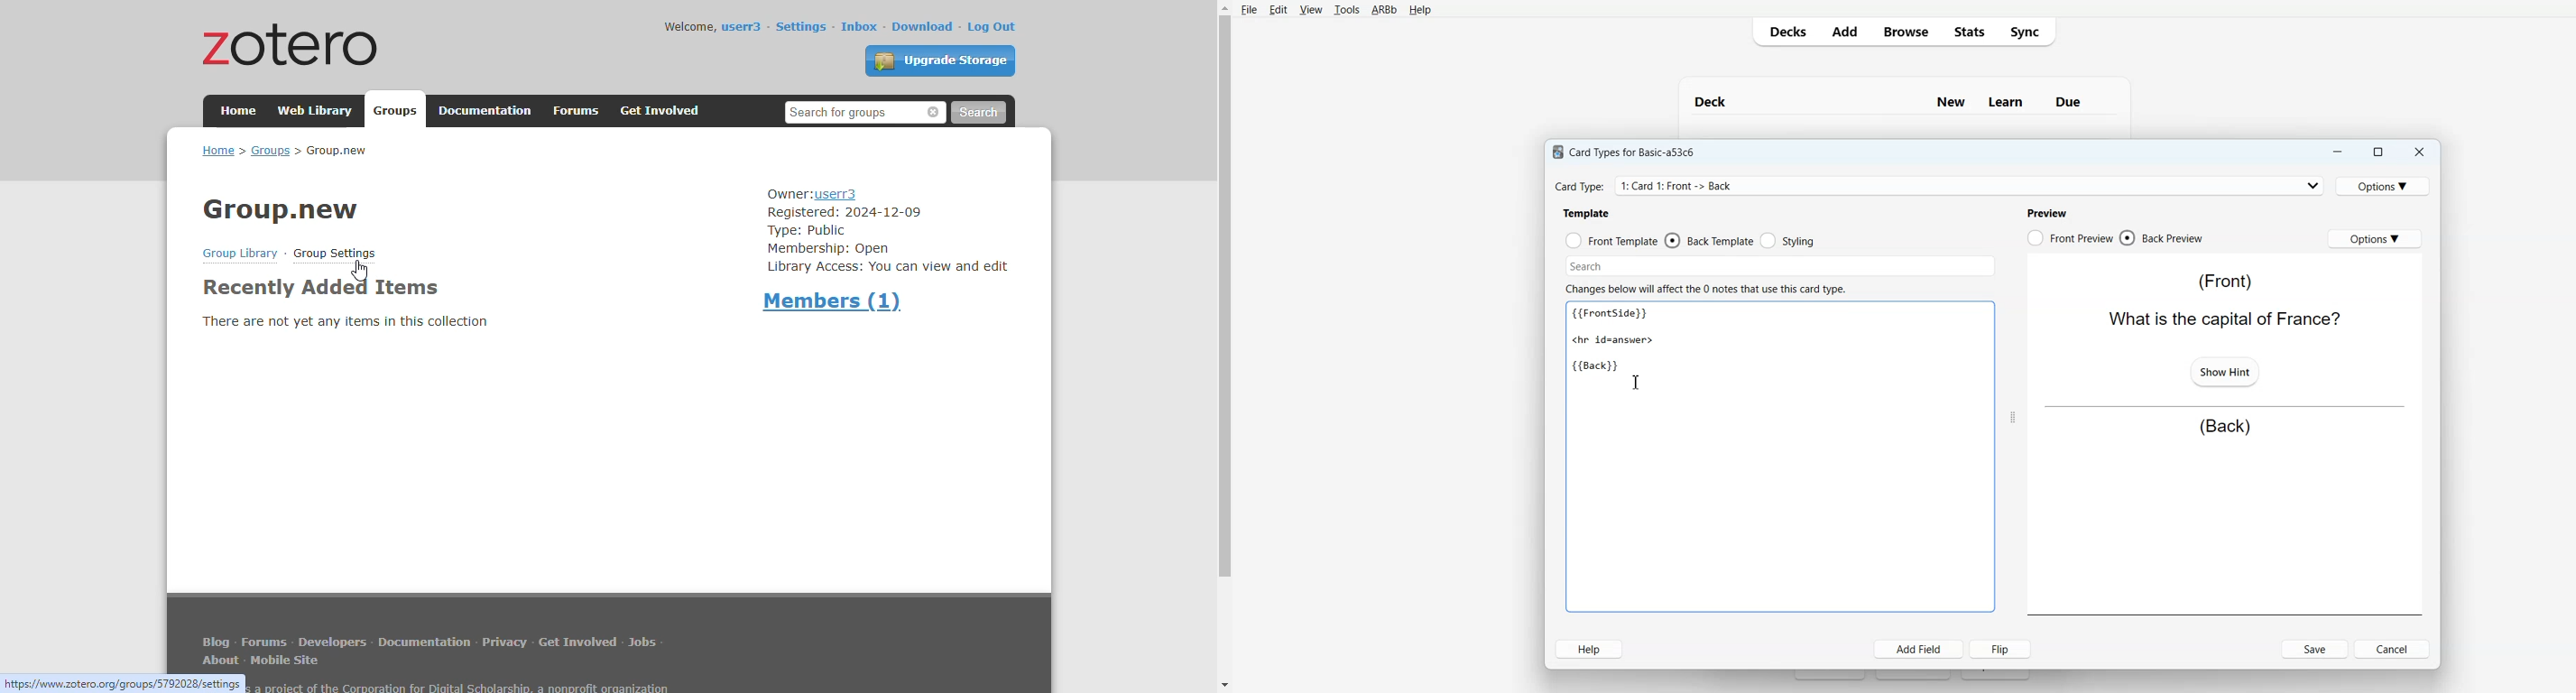 The image size is (2576, 700). Describe the element at coordinates (577, 641) in the screenshot. I see `get involved` at that location.